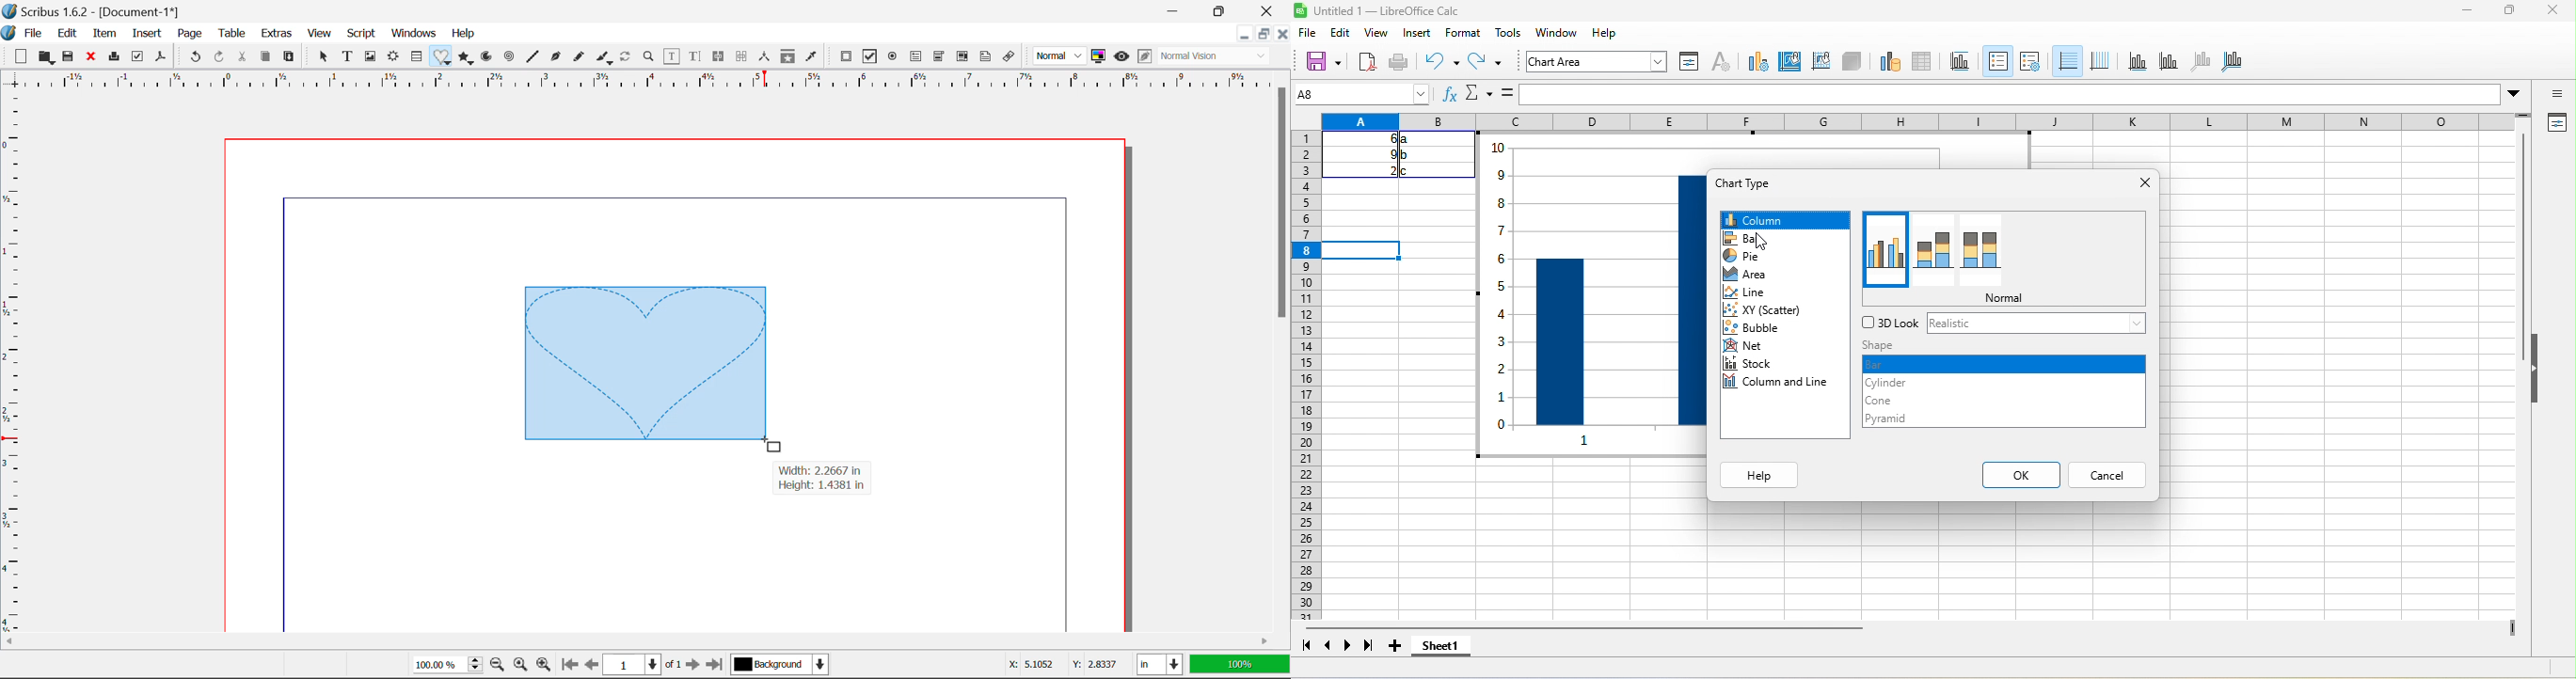  What do you see at coordinates (1988, 253) in the screenshot?
I see `percent stacked` at bounding box center [1988, 253].